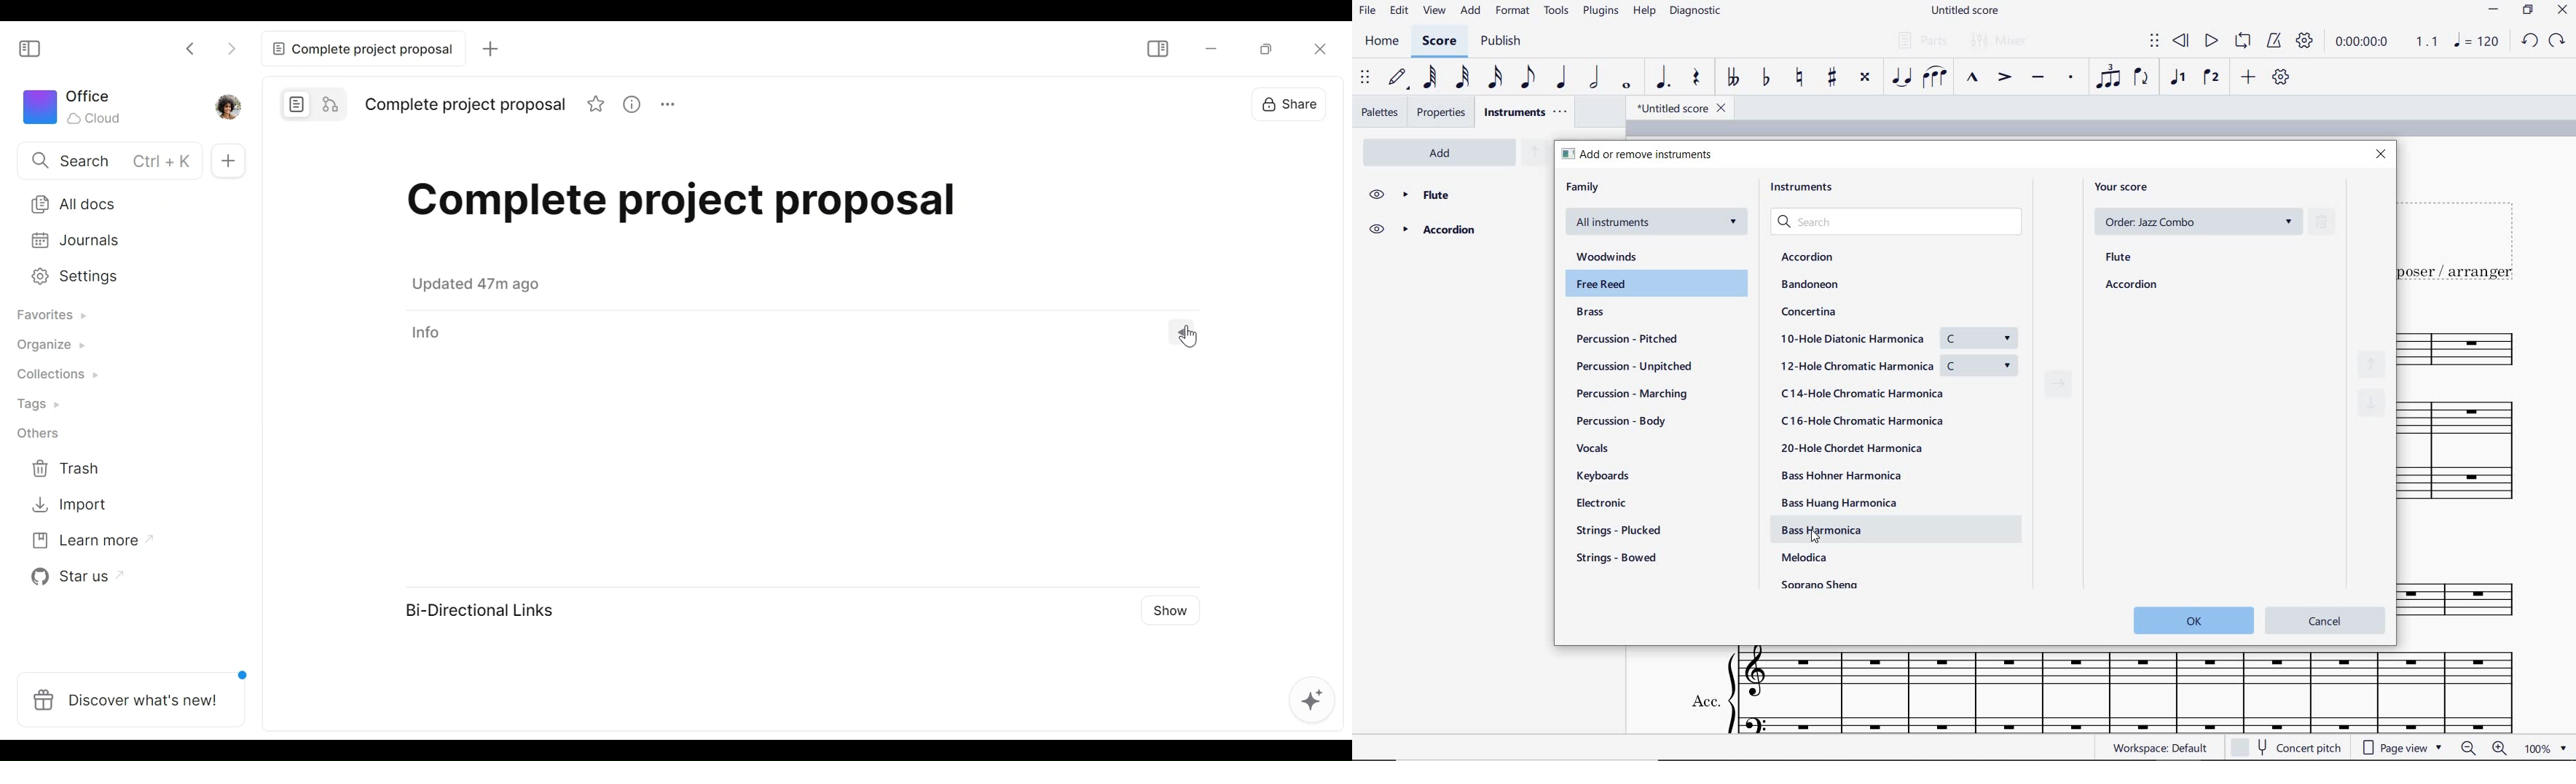 The image size is (2576, 784). What do you see at coordinates (1525, 79) in the screenshot?
I see `eighth note` at bounding box center [1525, 79].